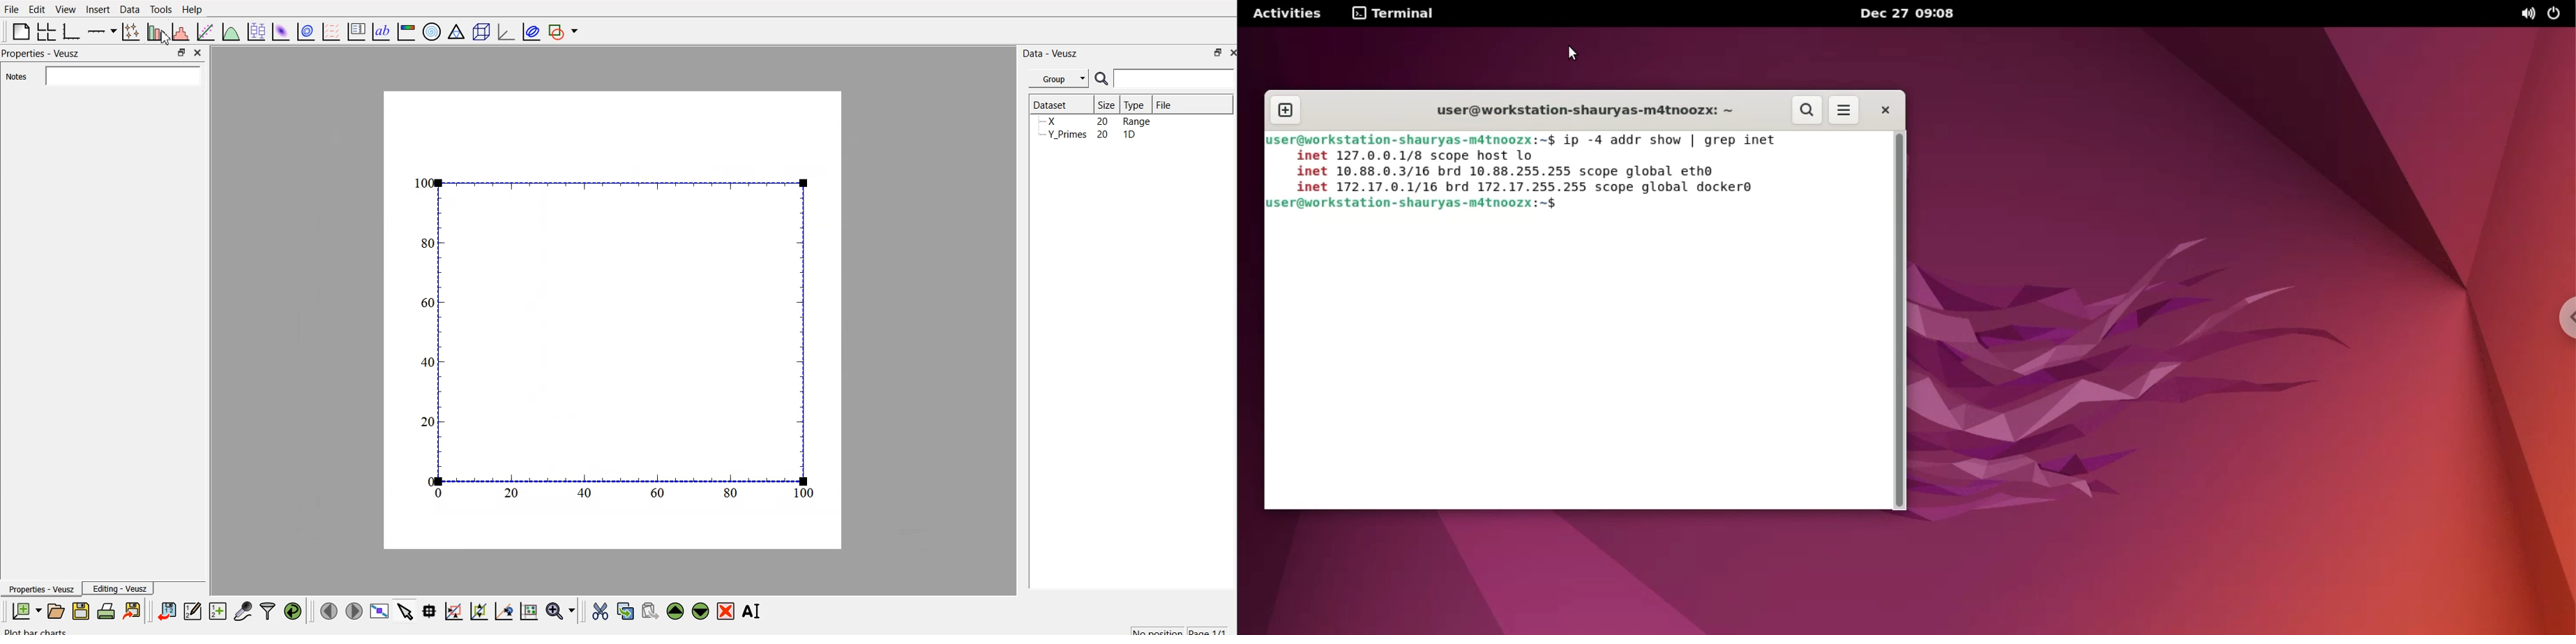  I want to click on plot data, so click(306, 30).